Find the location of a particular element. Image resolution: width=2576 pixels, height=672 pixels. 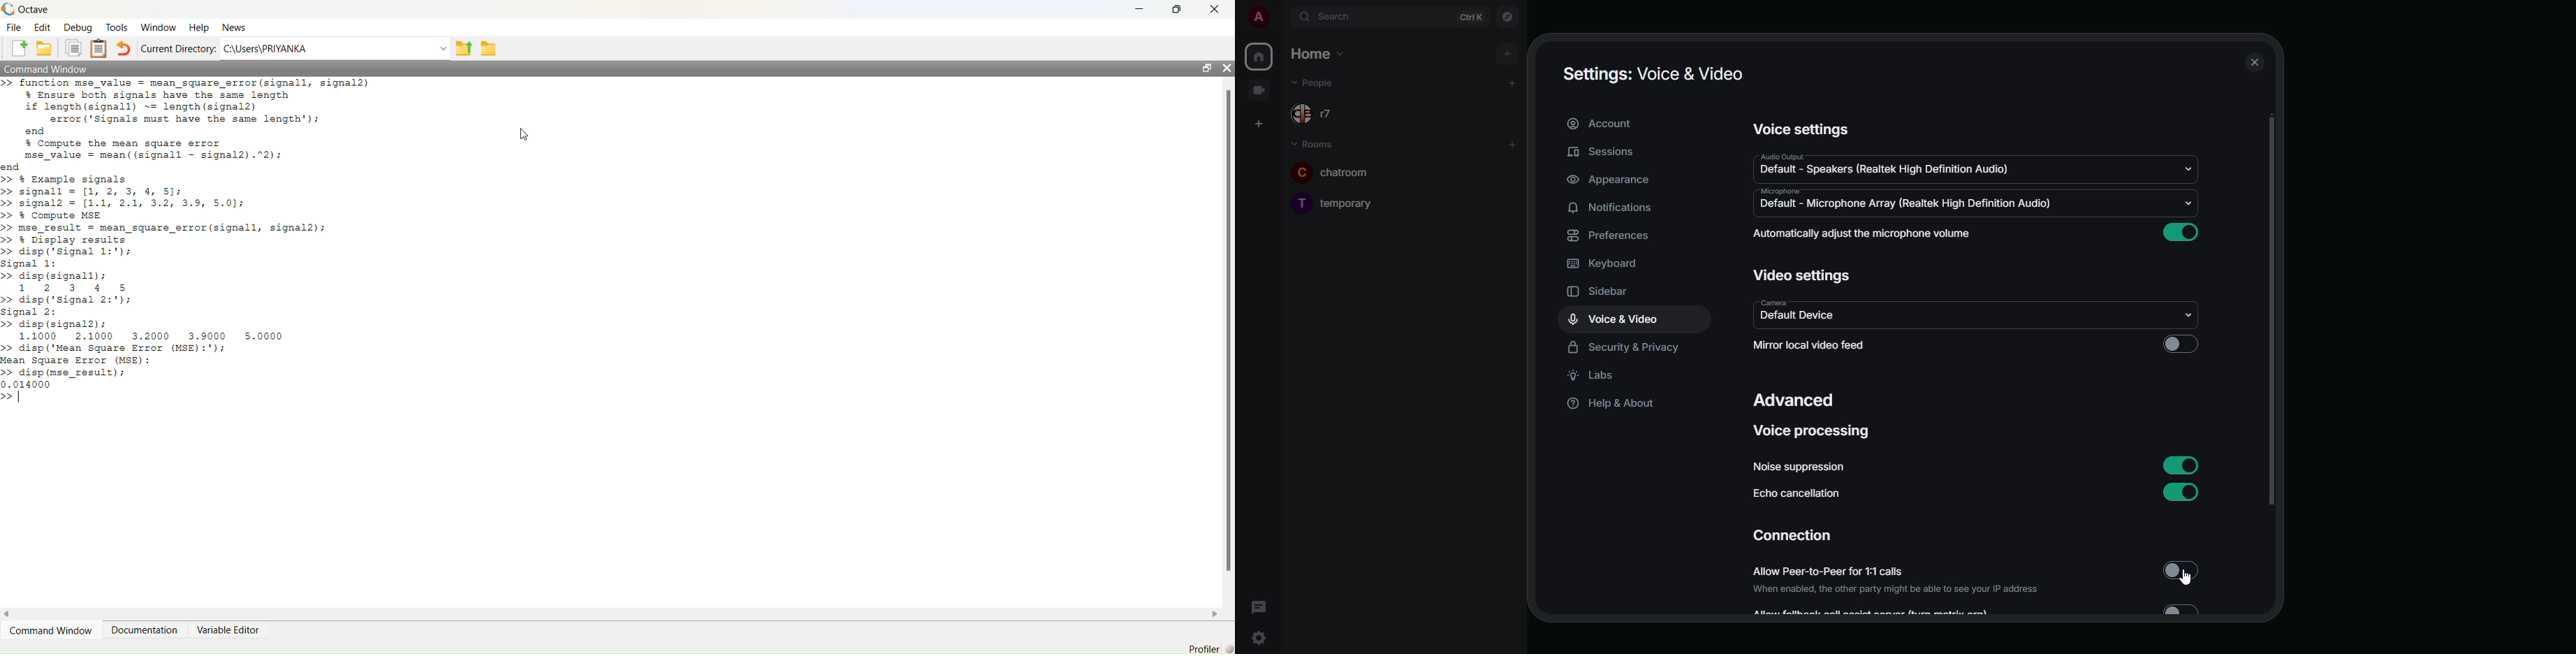

Profiler is located at coordinates (1211, 648).